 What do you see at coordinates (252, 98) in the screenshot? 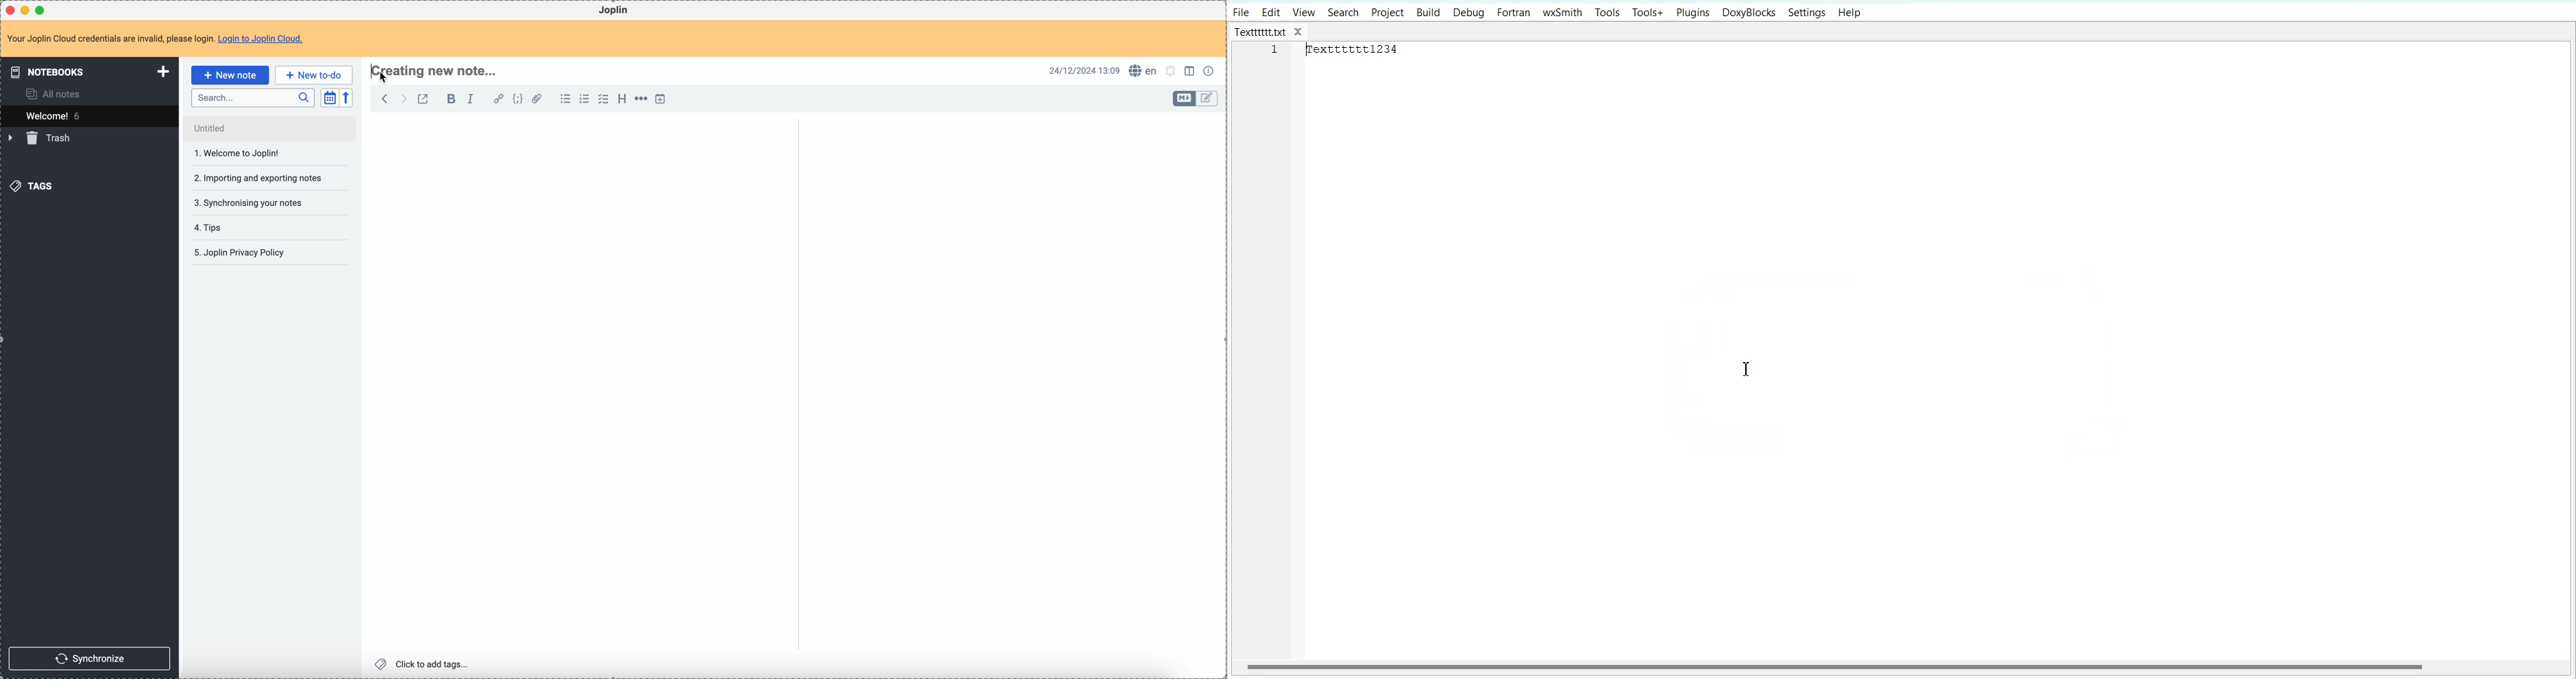
I see `search bar` at bounding box center [252, 98].